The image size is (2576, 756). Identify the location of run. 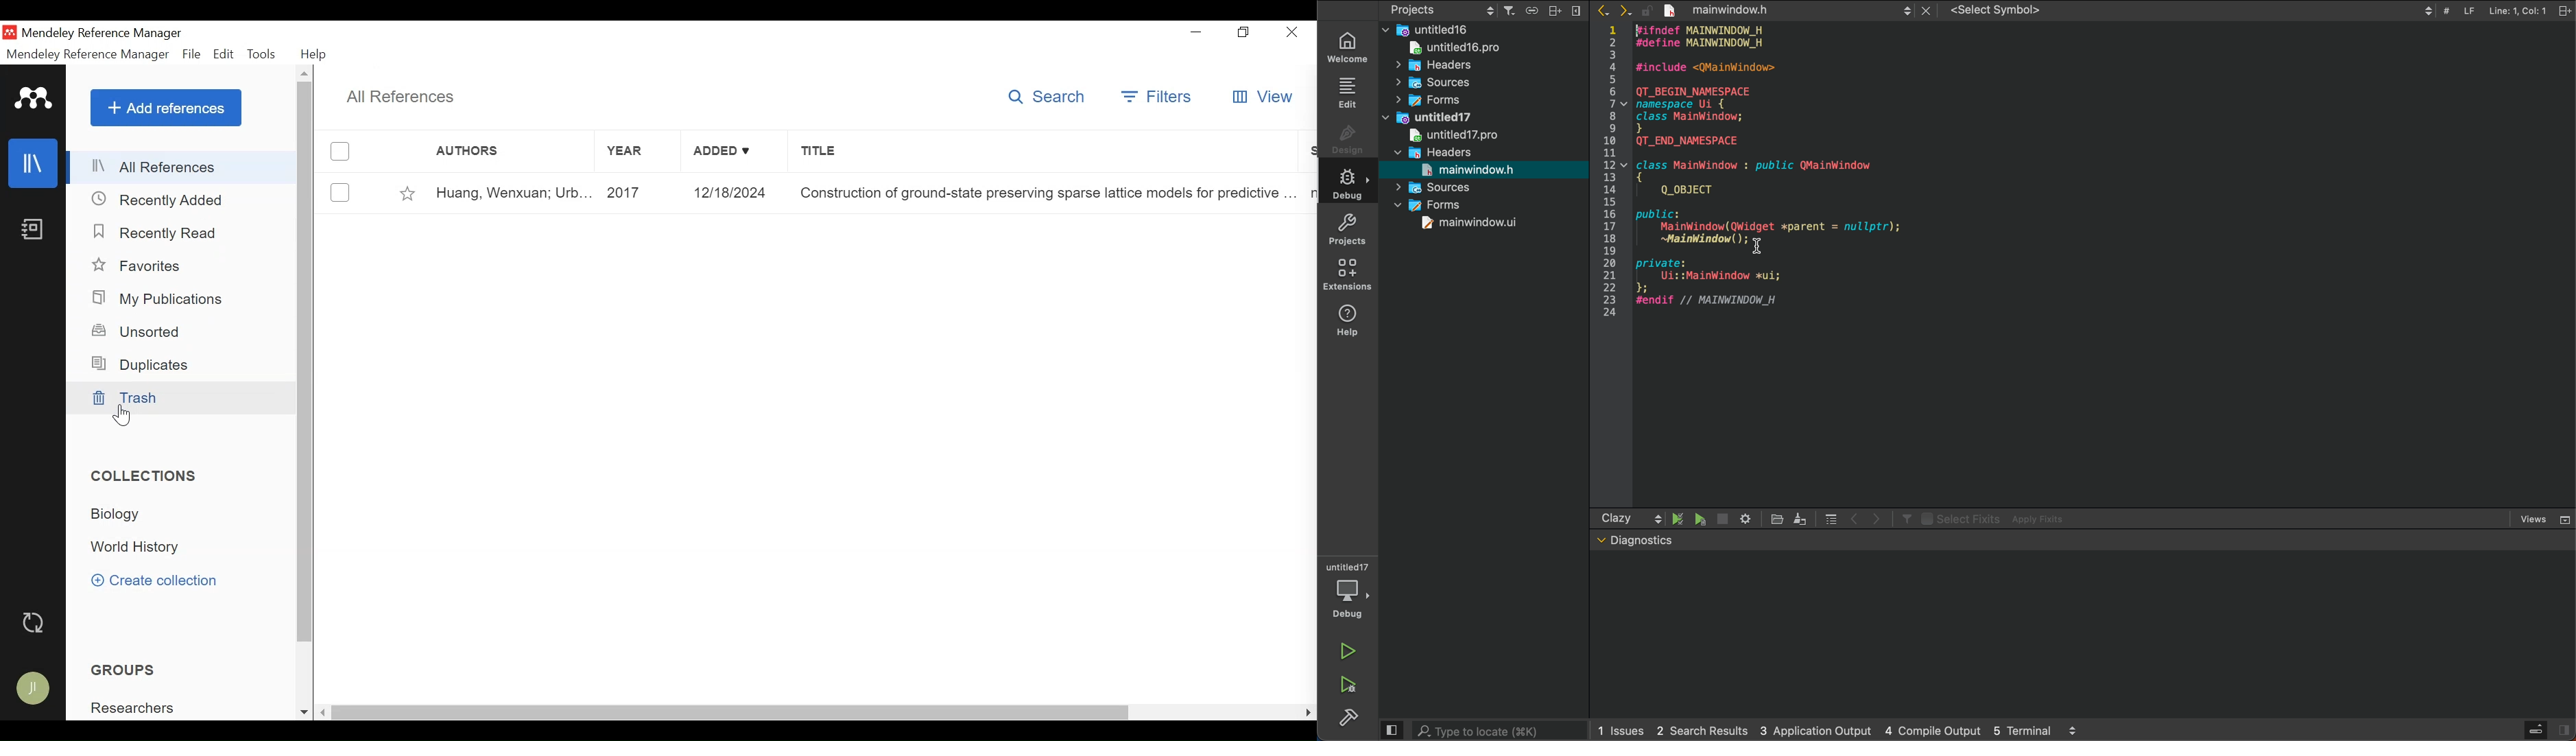
(1348, 651).